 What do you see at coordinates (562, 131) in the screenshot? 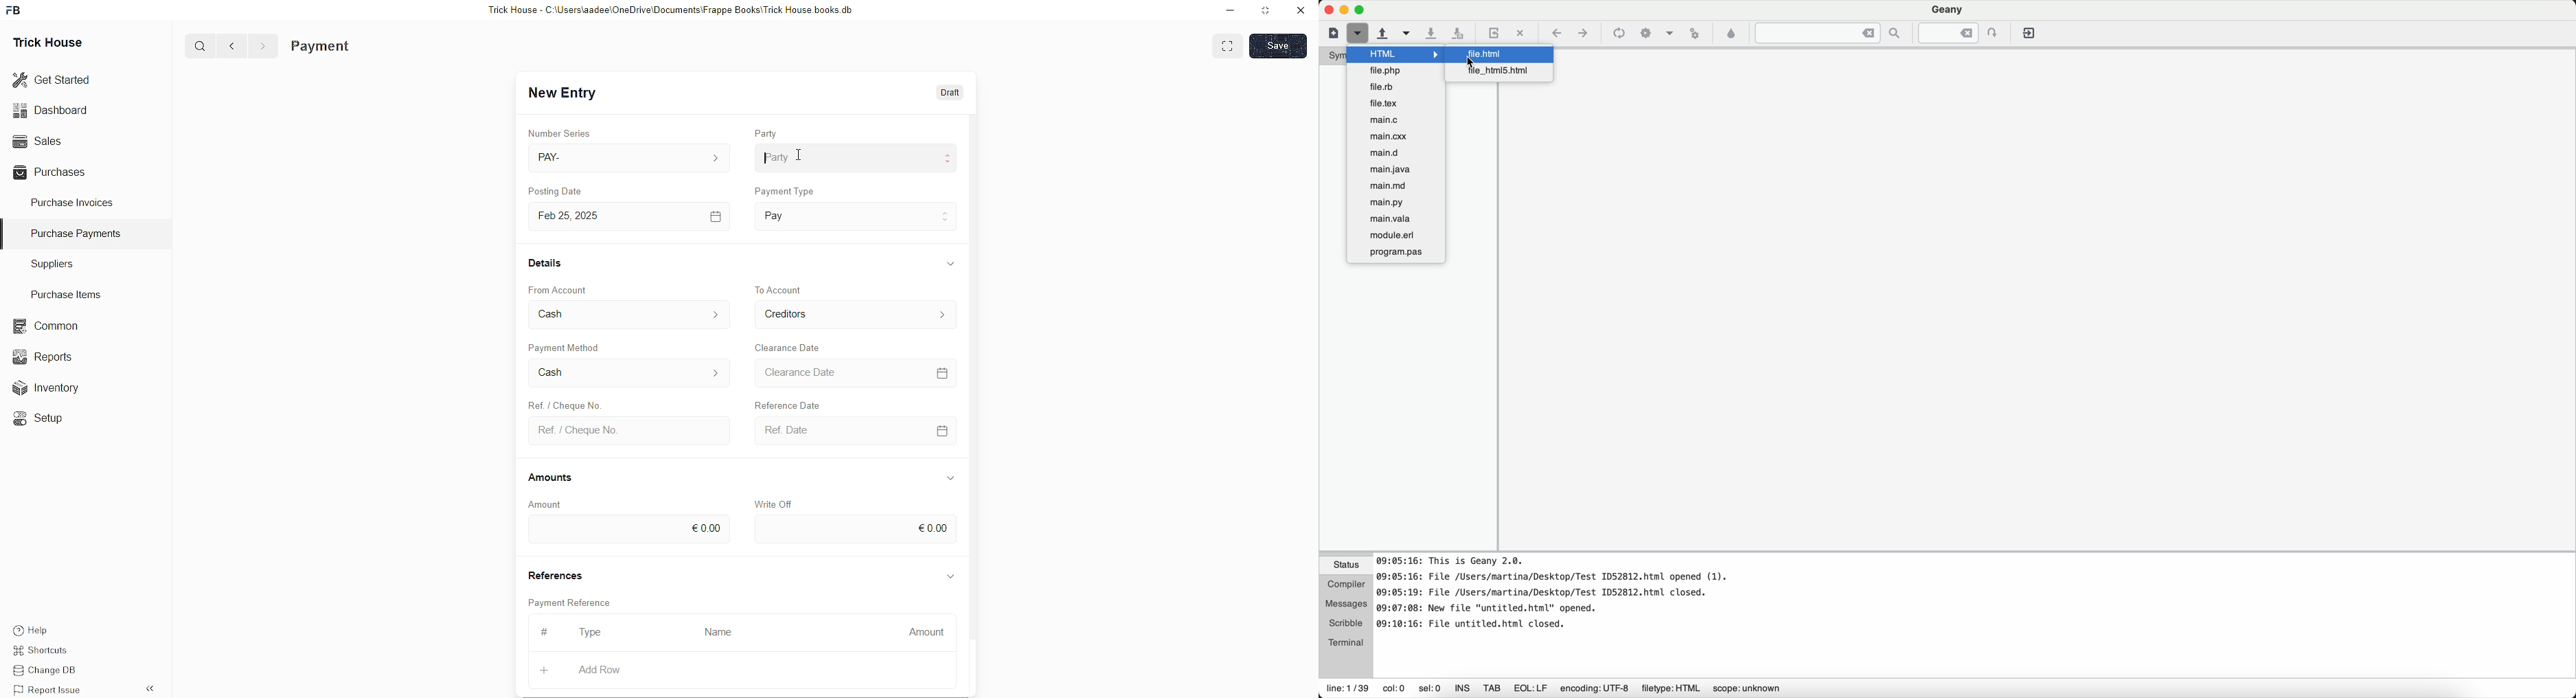
I see `Number Series` at bounding box center [562, 131].